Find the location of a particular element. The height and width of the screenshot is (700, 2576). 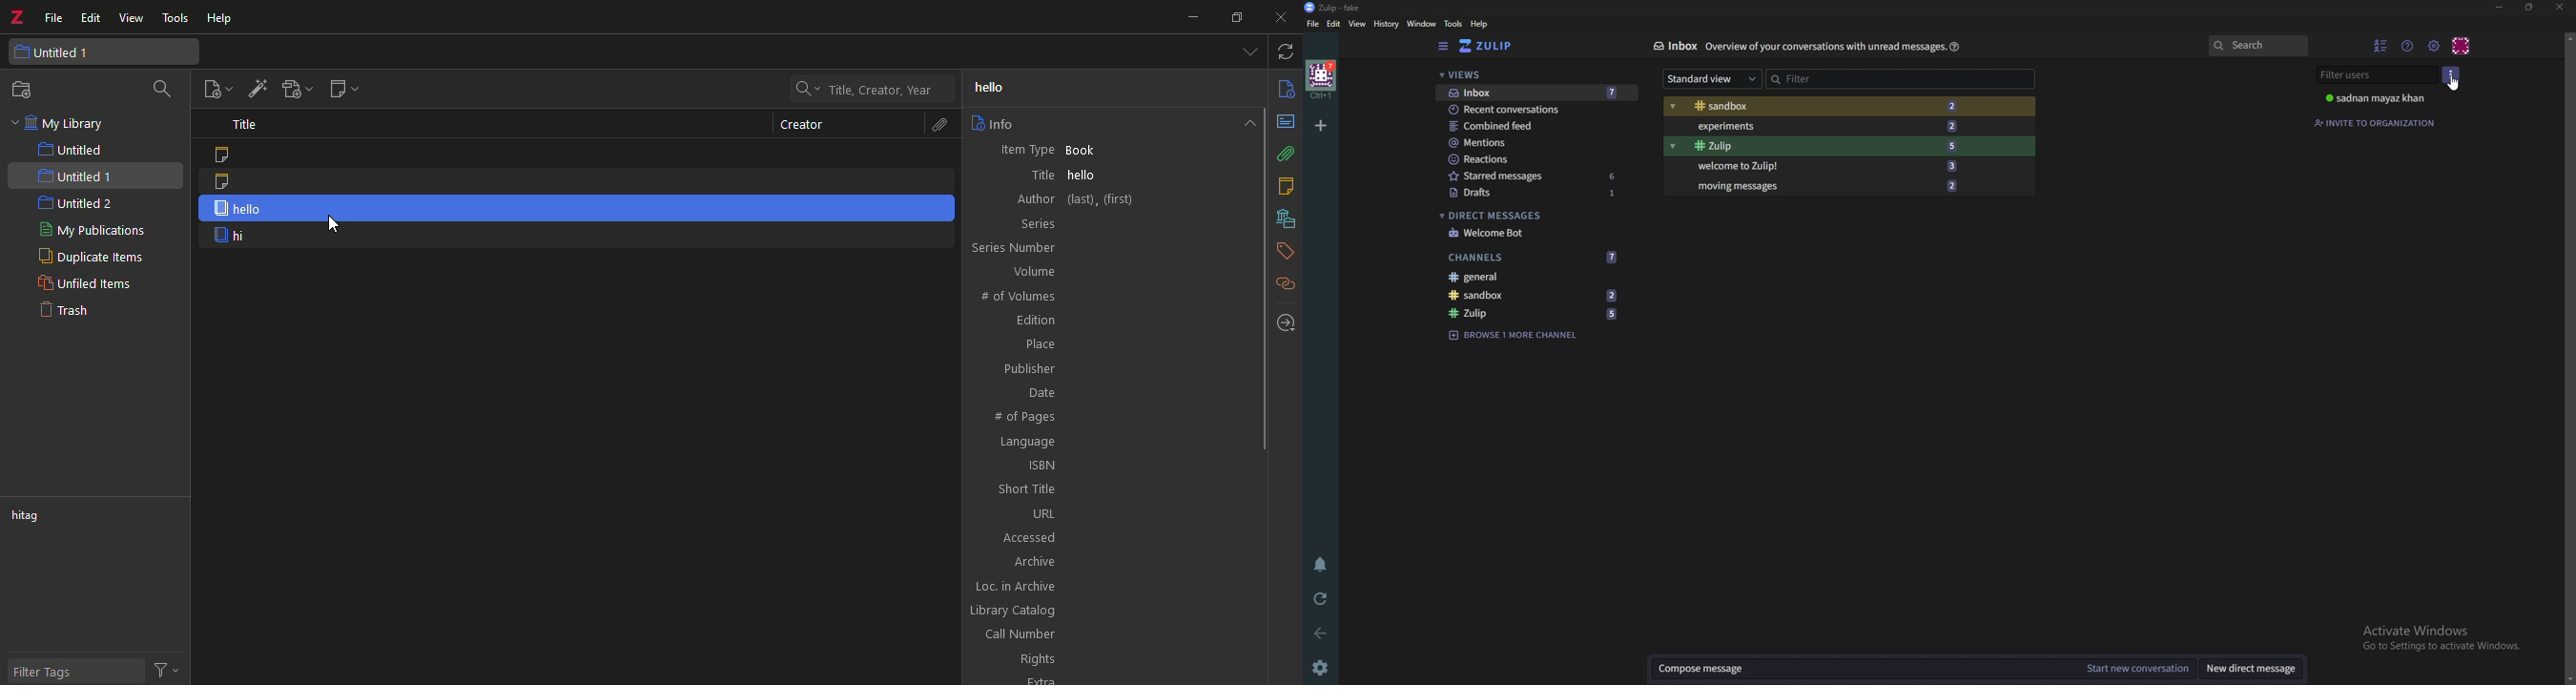

Settings is located at coordinates (1324, 666).